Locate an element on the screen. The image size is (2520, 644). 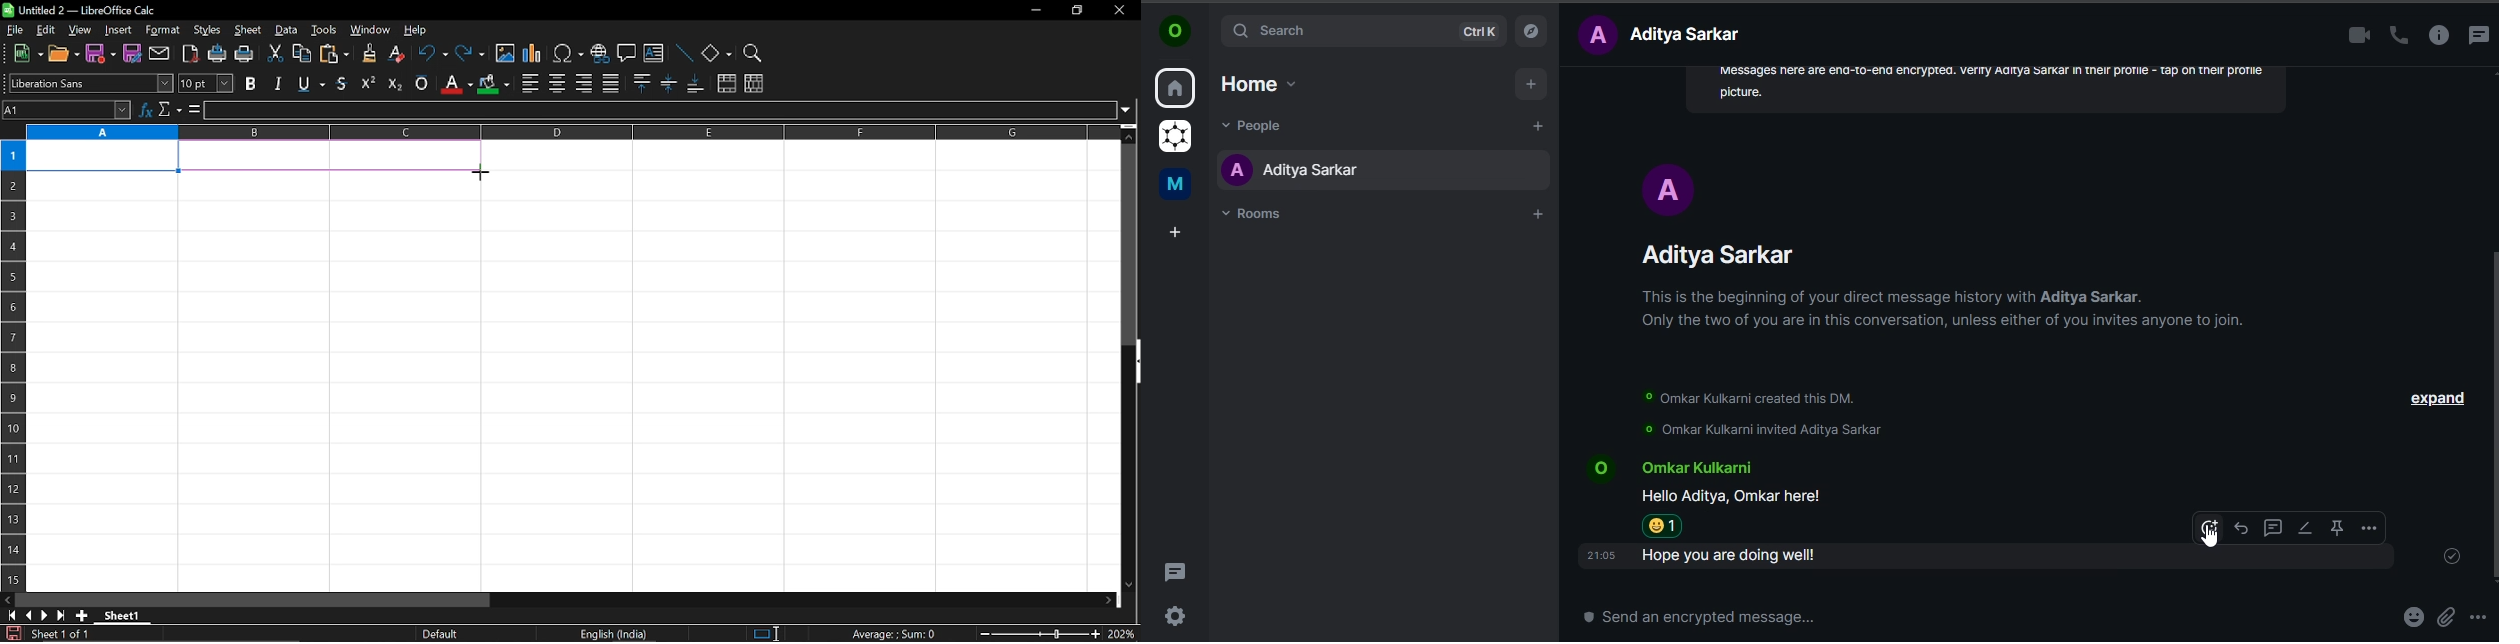
styles is located at coordinates (207, 31).